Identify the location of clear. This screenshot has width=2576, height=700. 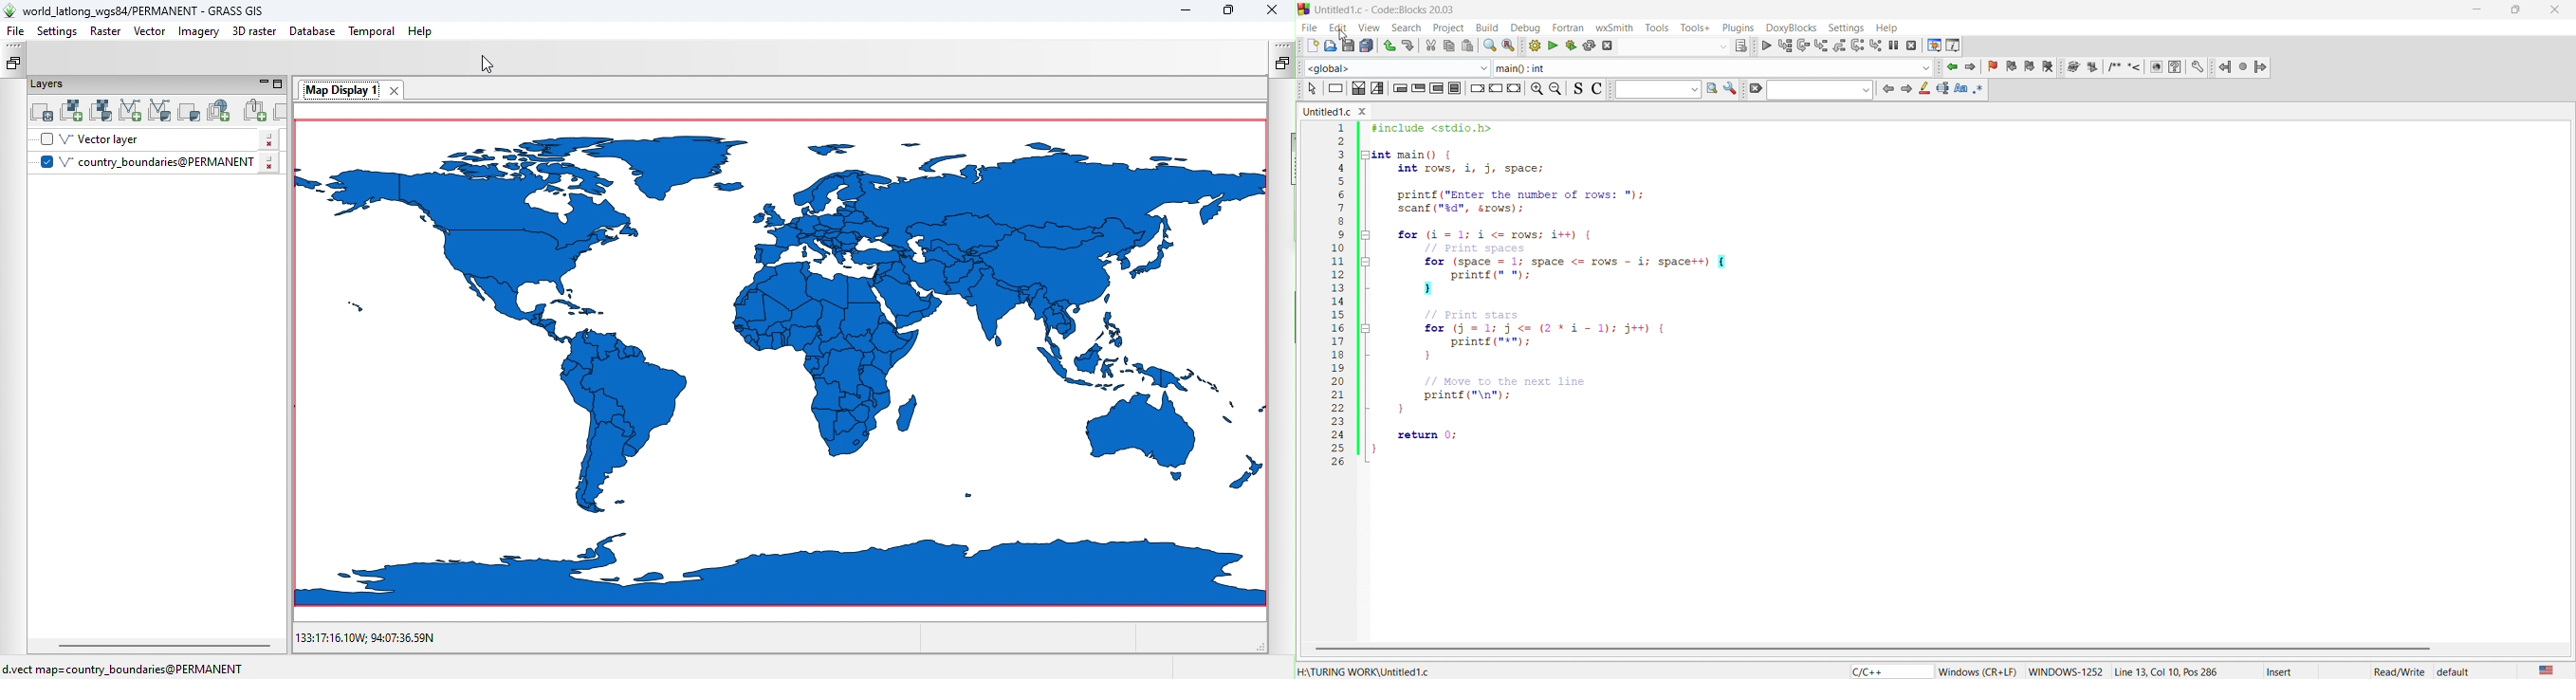
(1753, 89).